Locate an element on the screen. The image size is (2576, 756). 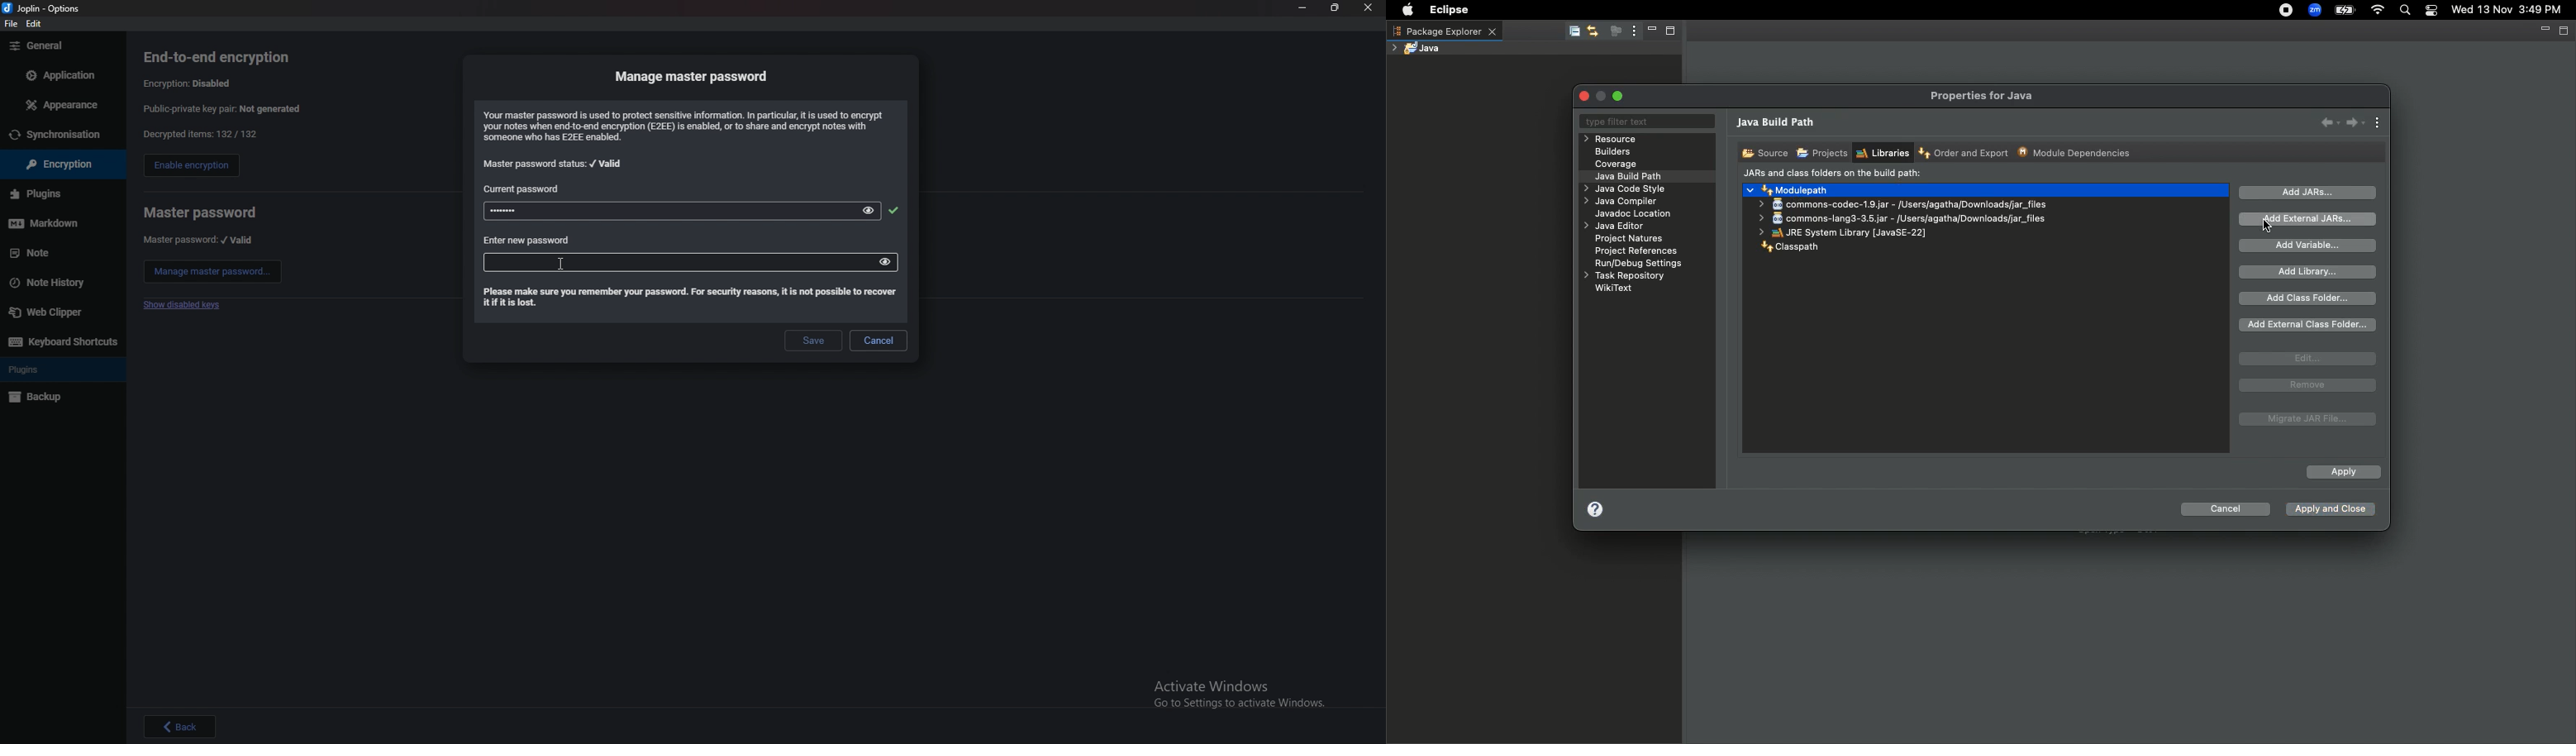
master password is located at coordinates (200, 212).